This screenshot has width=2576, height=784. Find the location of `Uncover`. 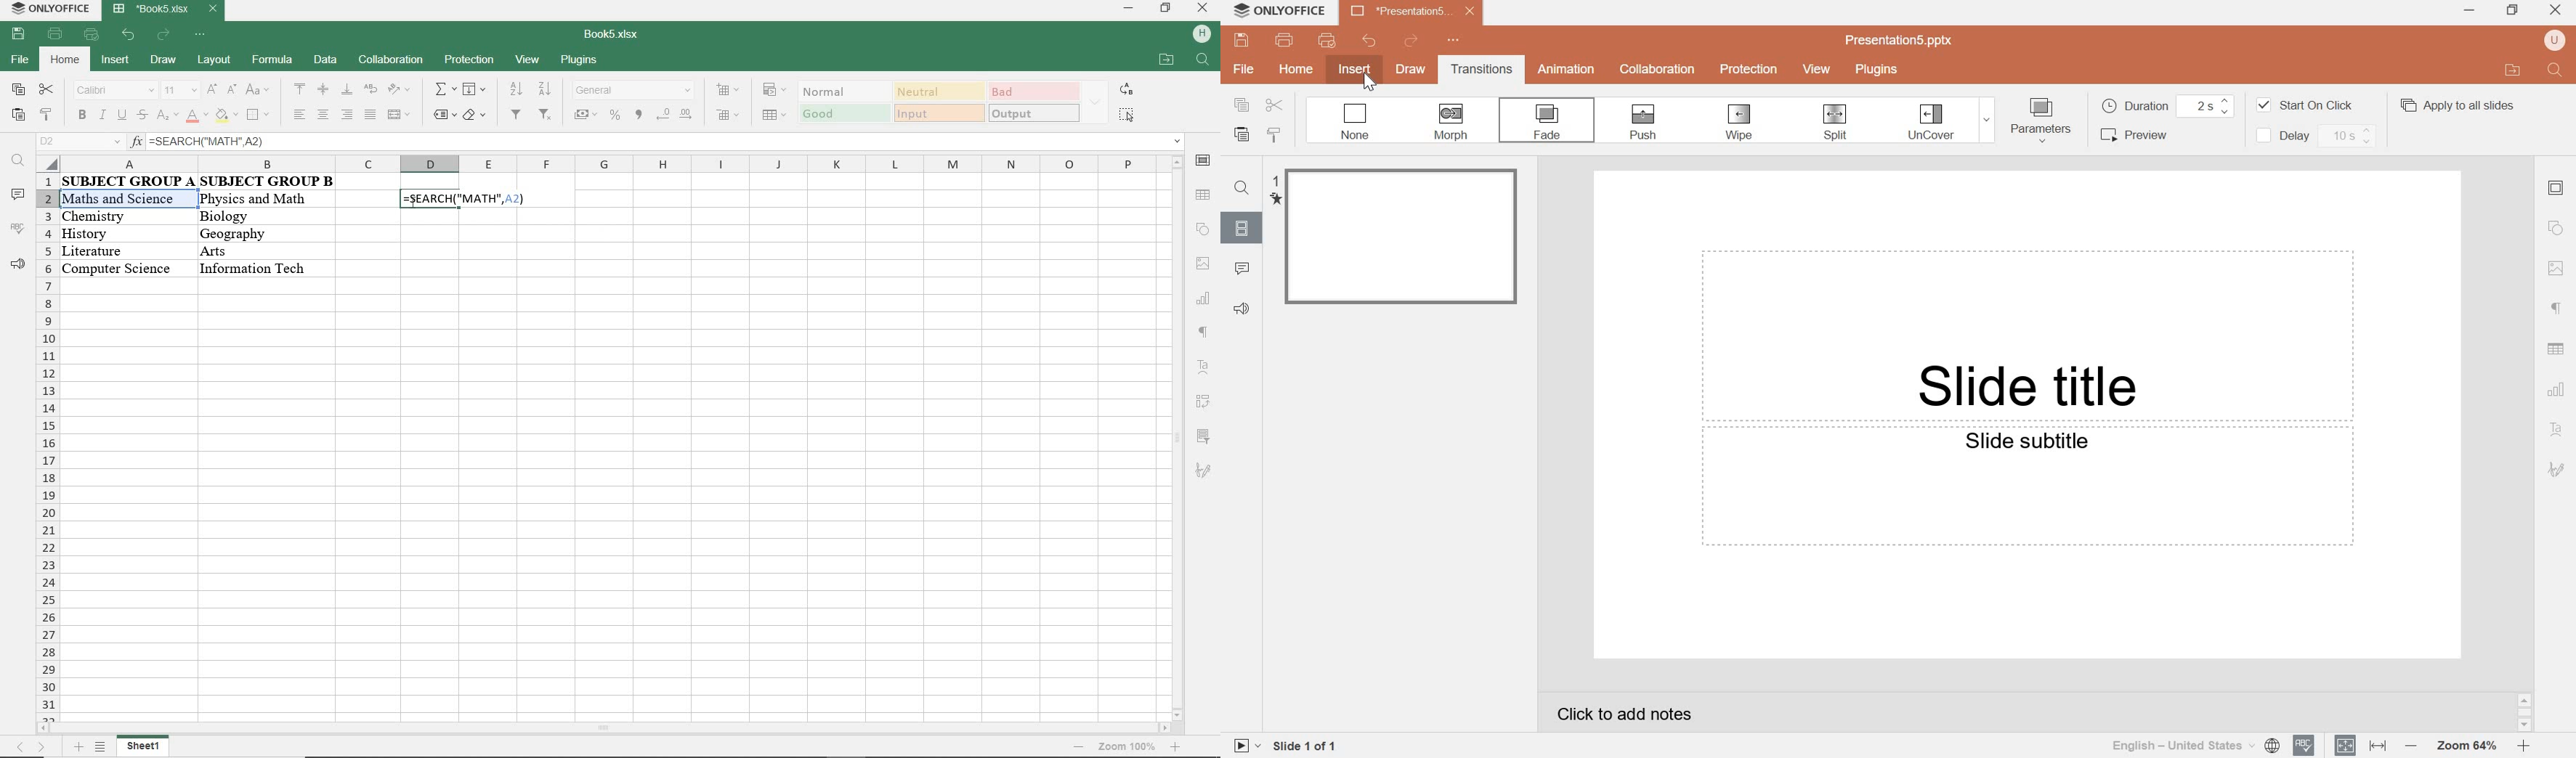

Uncover is located at coordinates (1932, 122).